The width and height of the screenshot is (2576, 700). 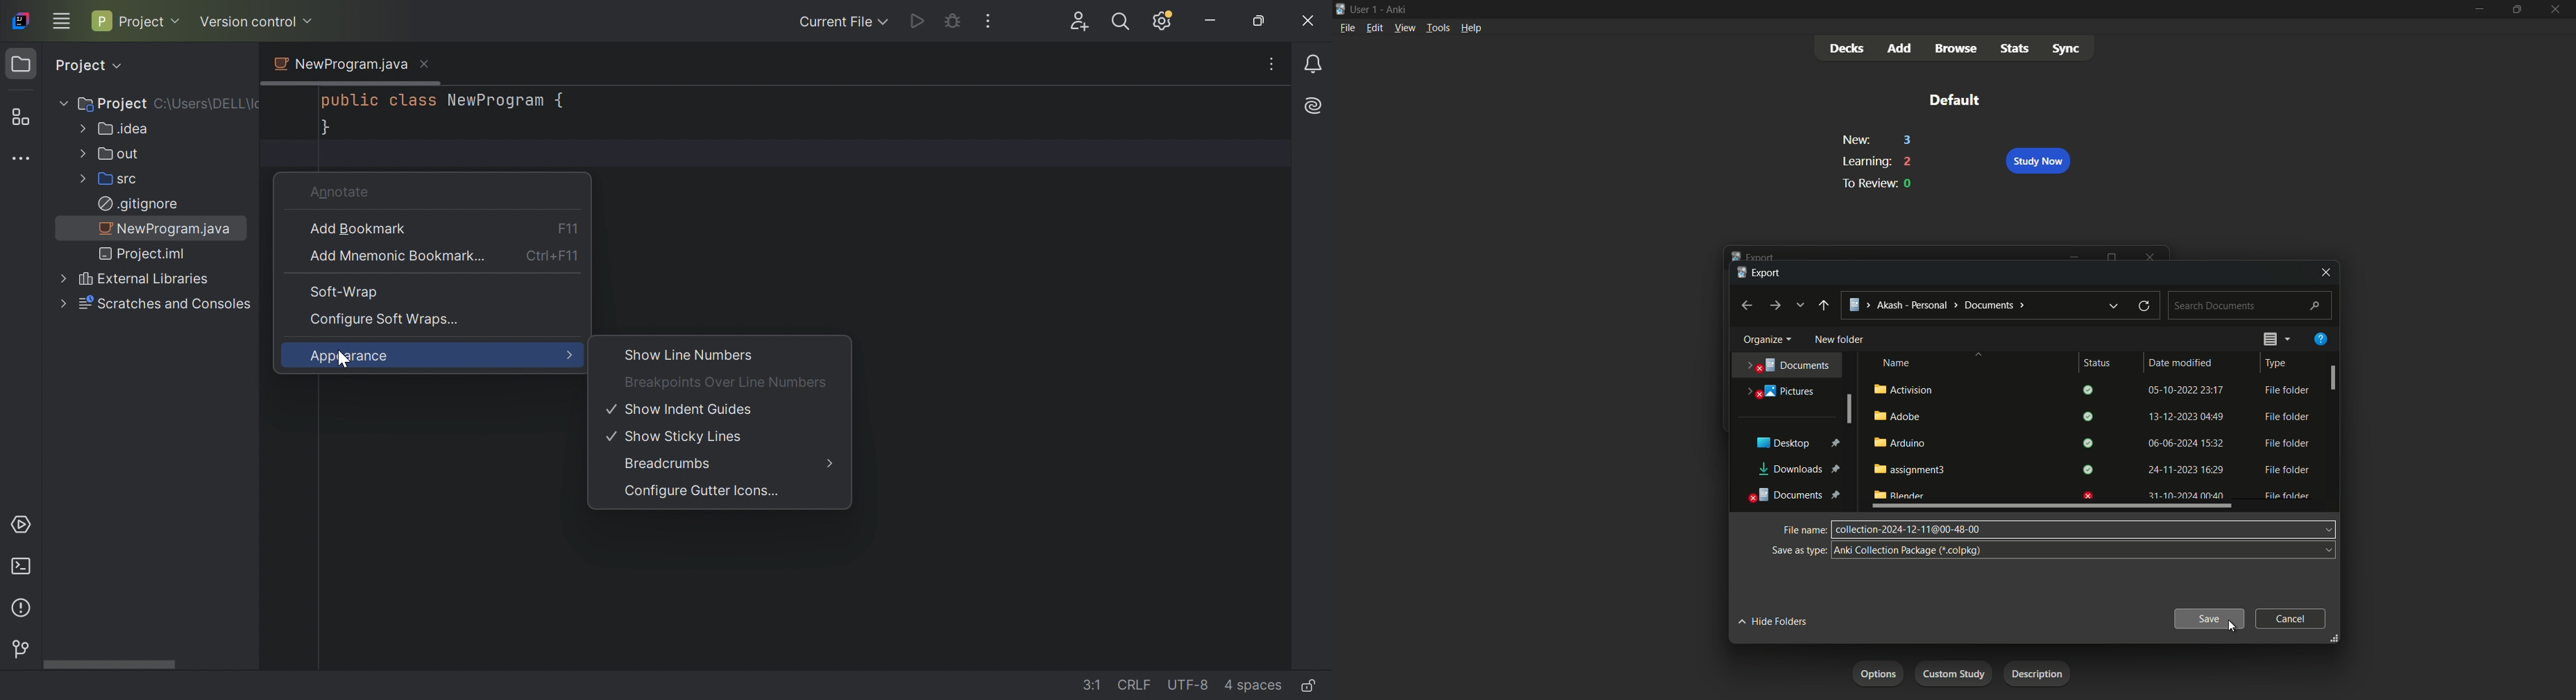 What do you see at coordinates (1866, 183) in the screenshot?
I see `to review` at bounding box center [1866, 183].